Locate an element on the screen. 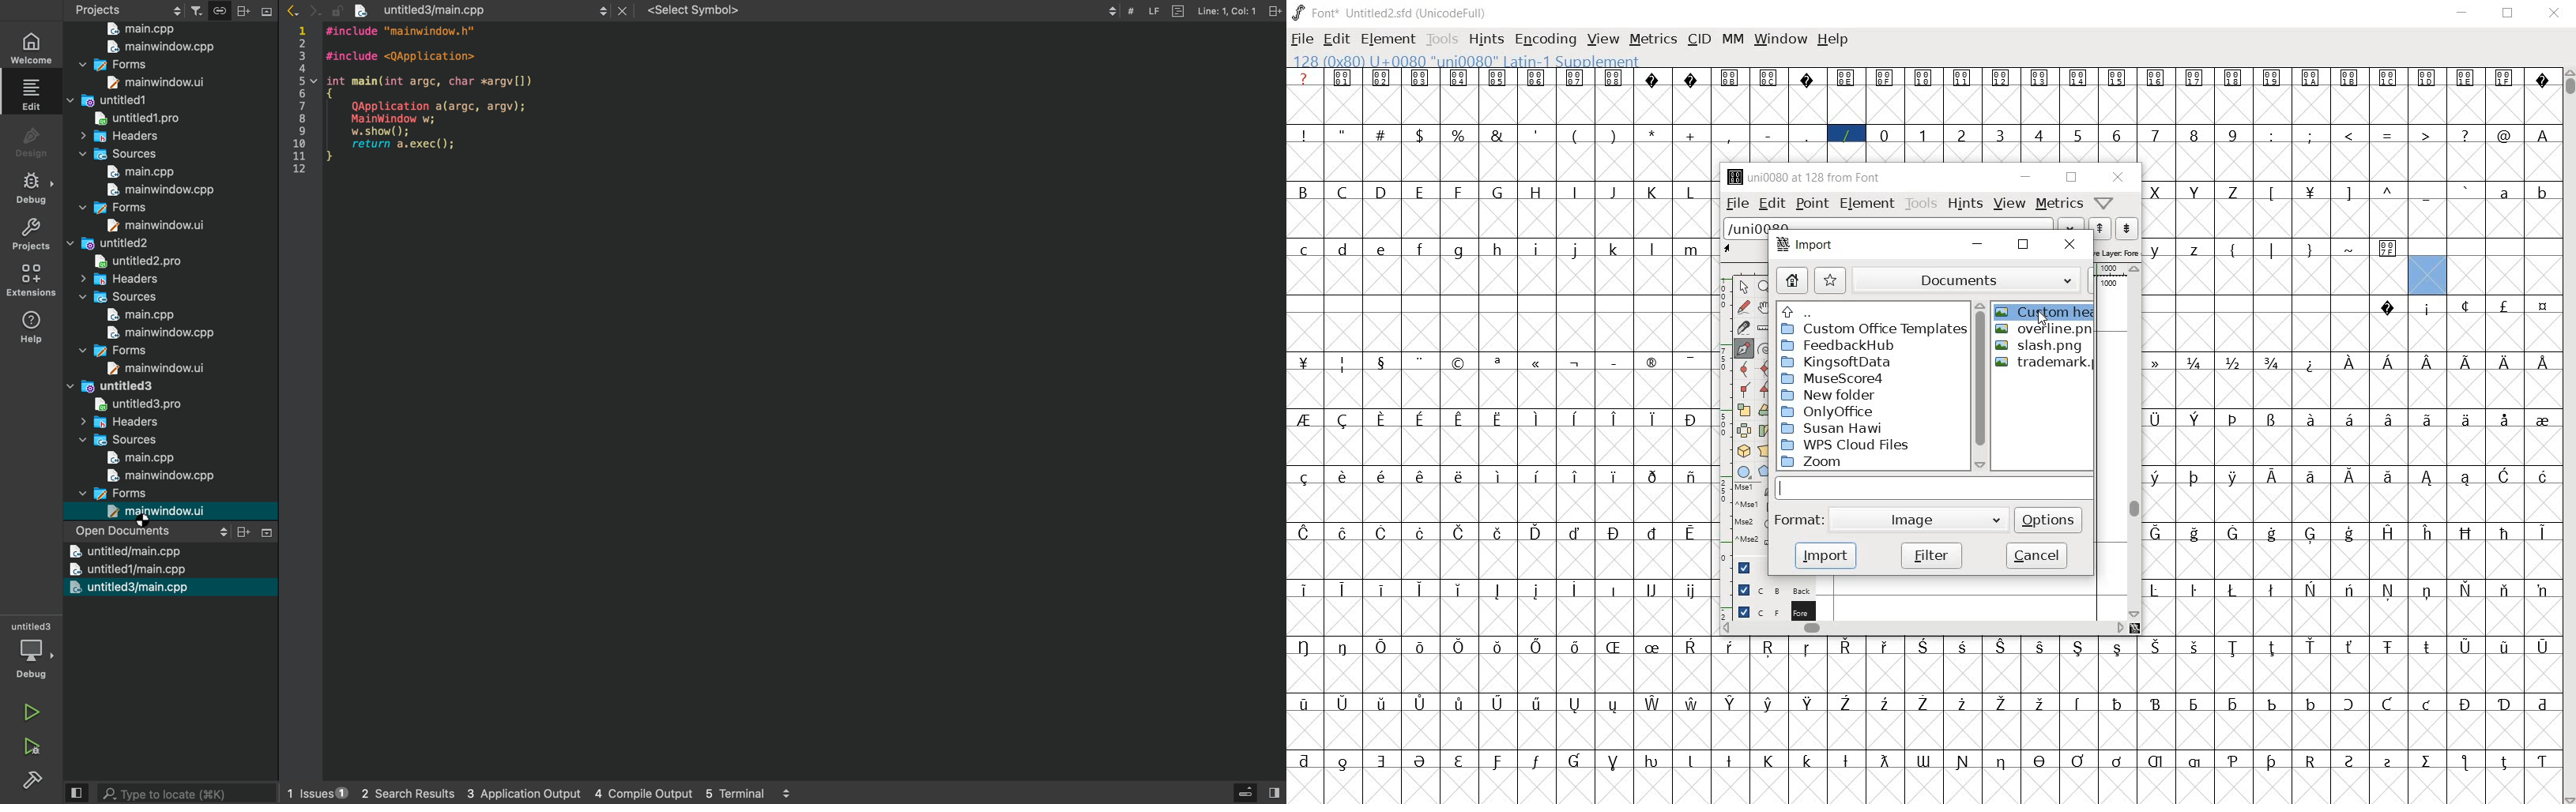 The height and width of the screenshot is (812, 2576). glyph is located at coordinates (1575, 191).